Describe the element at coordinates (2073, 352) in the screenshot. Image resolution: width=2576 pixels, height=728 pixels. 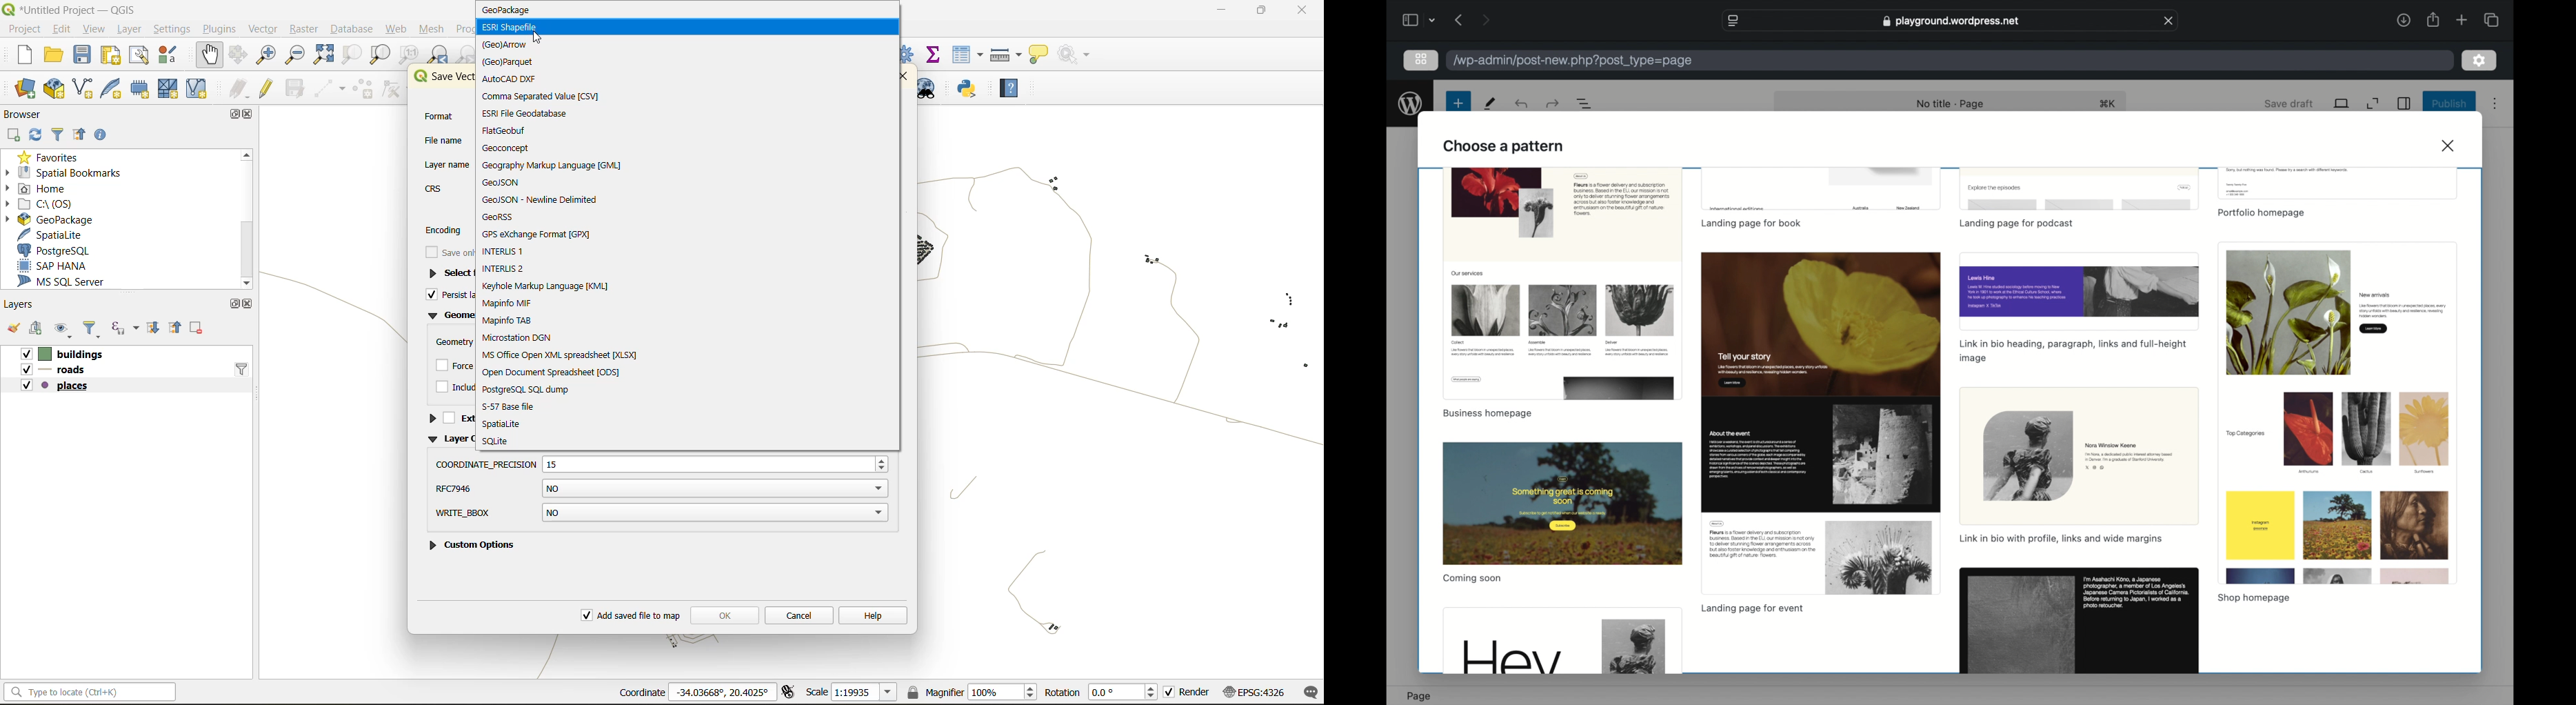
I see `template name` at that location.